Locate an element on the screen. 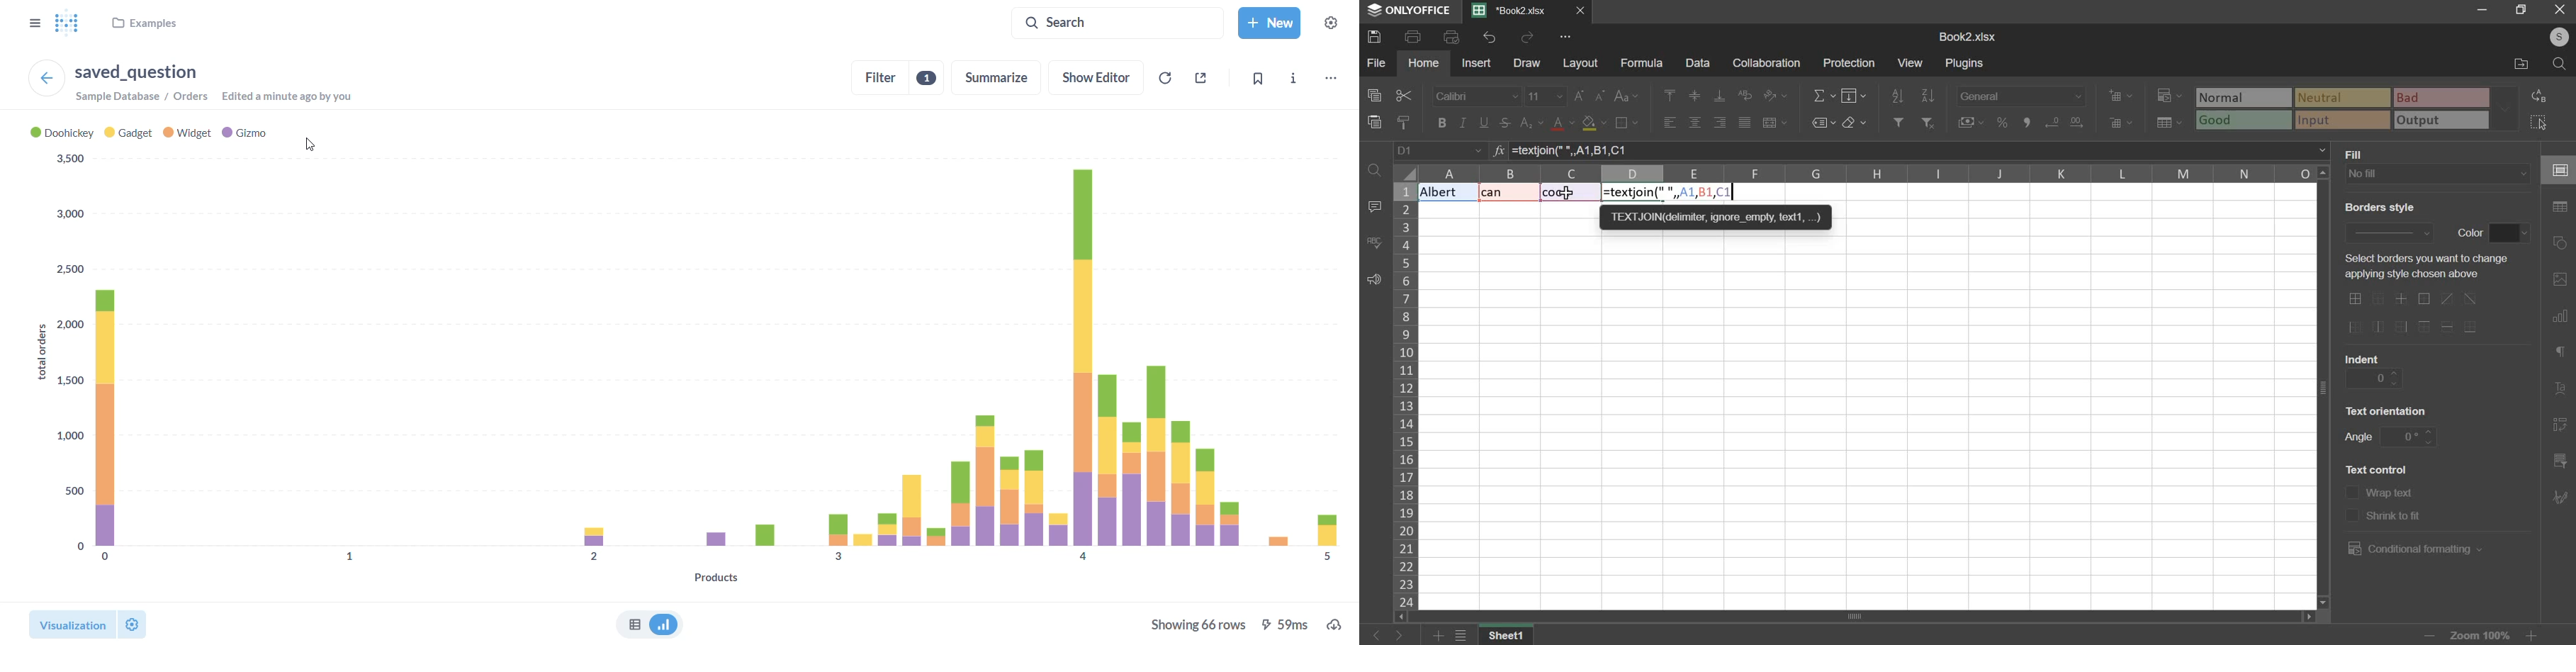  named ranges is located at coordinates (1822, 122).